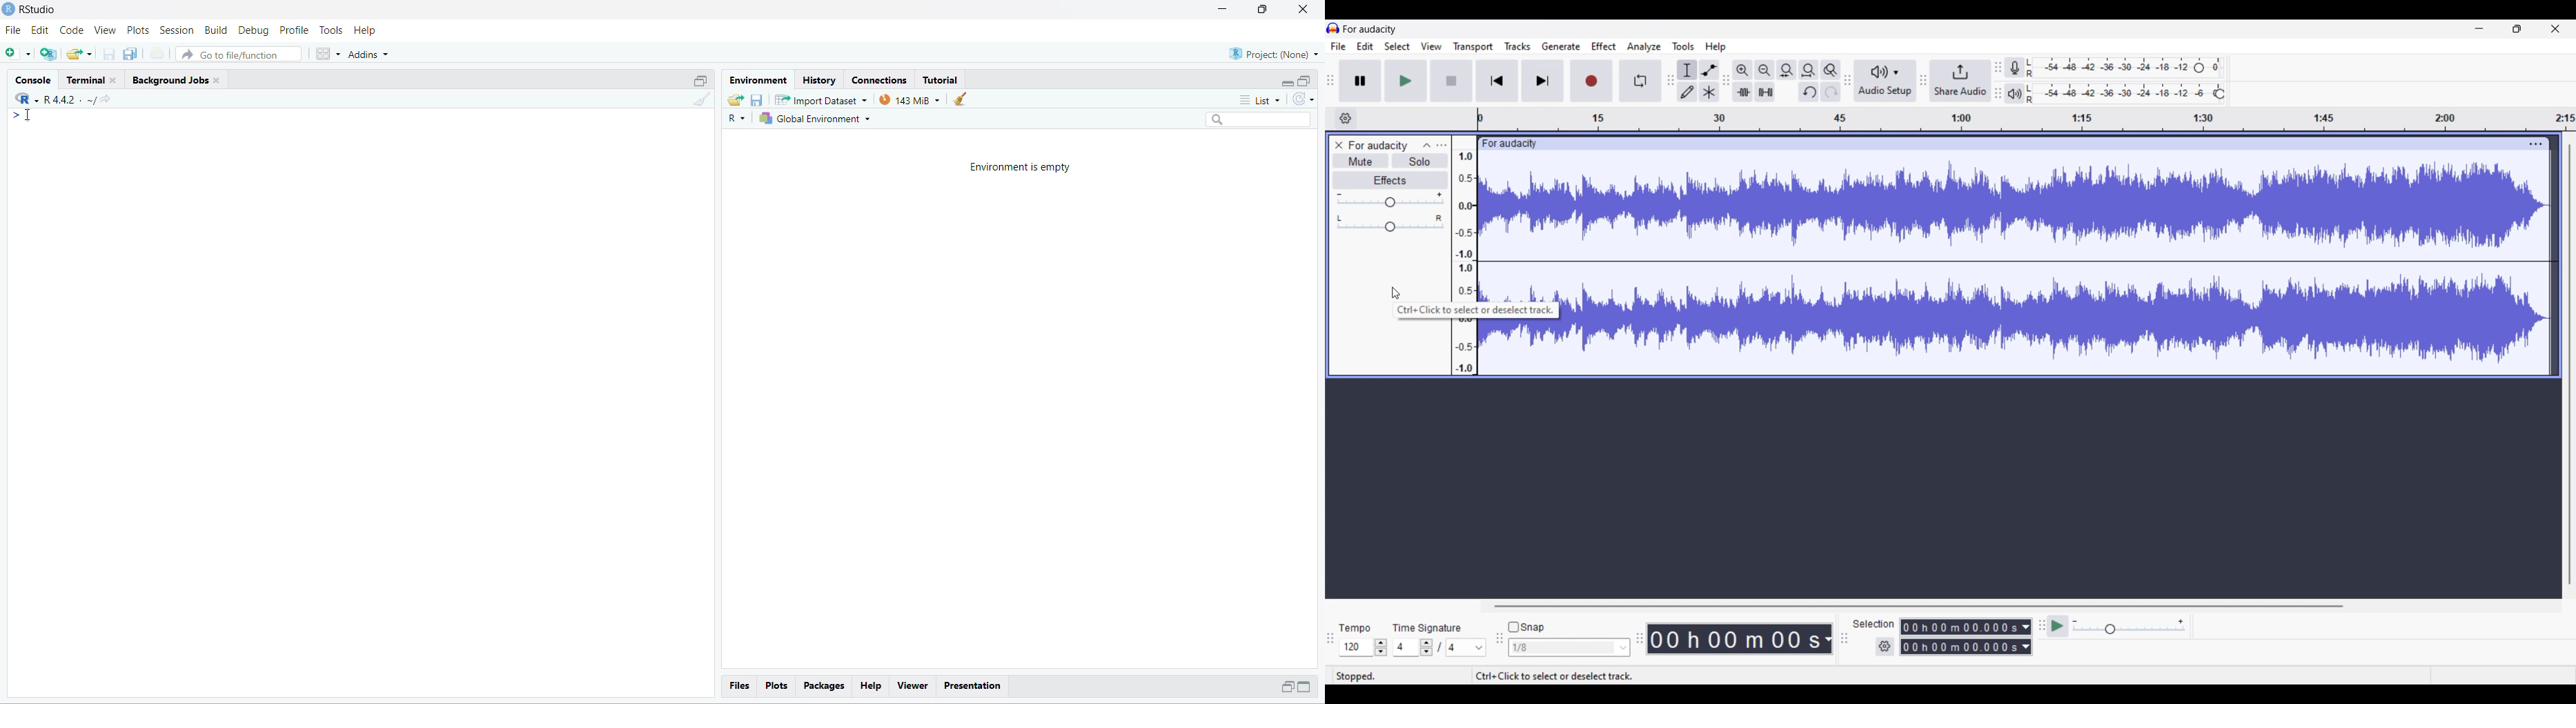 The height and width of the screenshot is (728, 2576). I want to click on file, so click(14, 30).